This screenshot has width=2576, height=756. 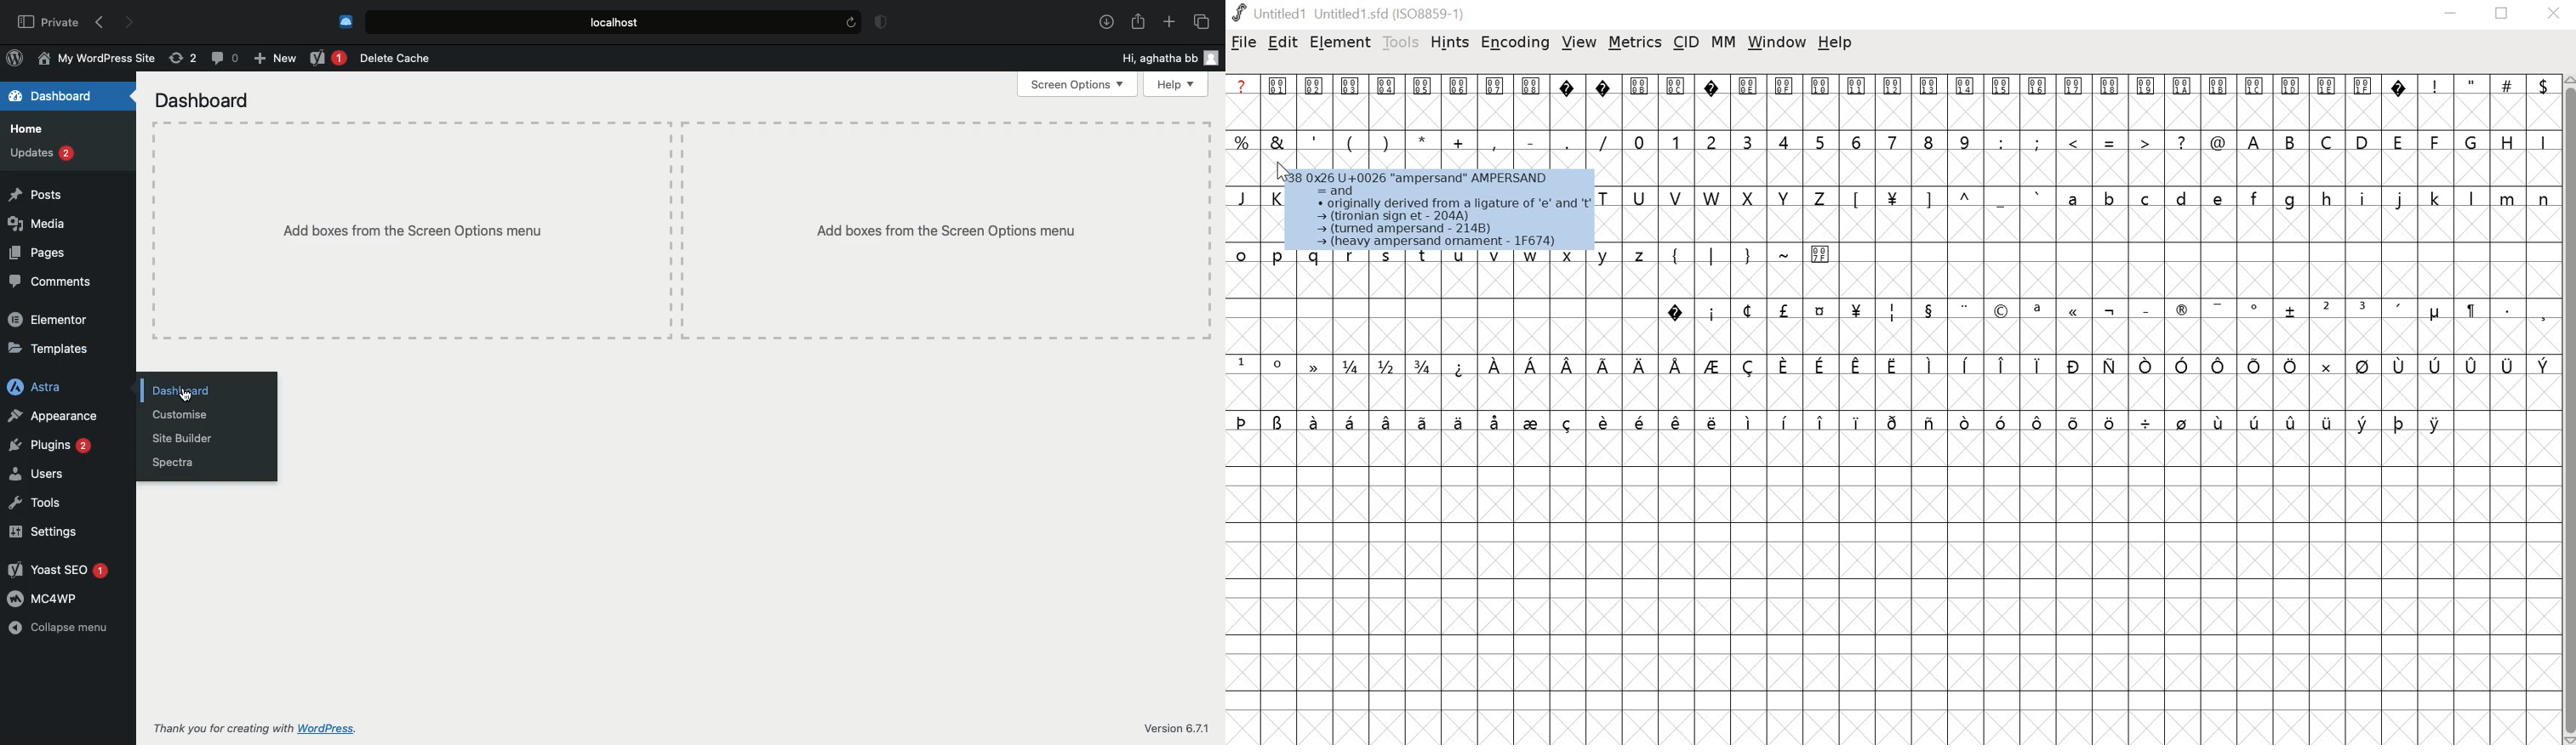 What do you see at coordinates (1352, 256) in the screenshot?
I see `r` at bounding box center [1352, 256].